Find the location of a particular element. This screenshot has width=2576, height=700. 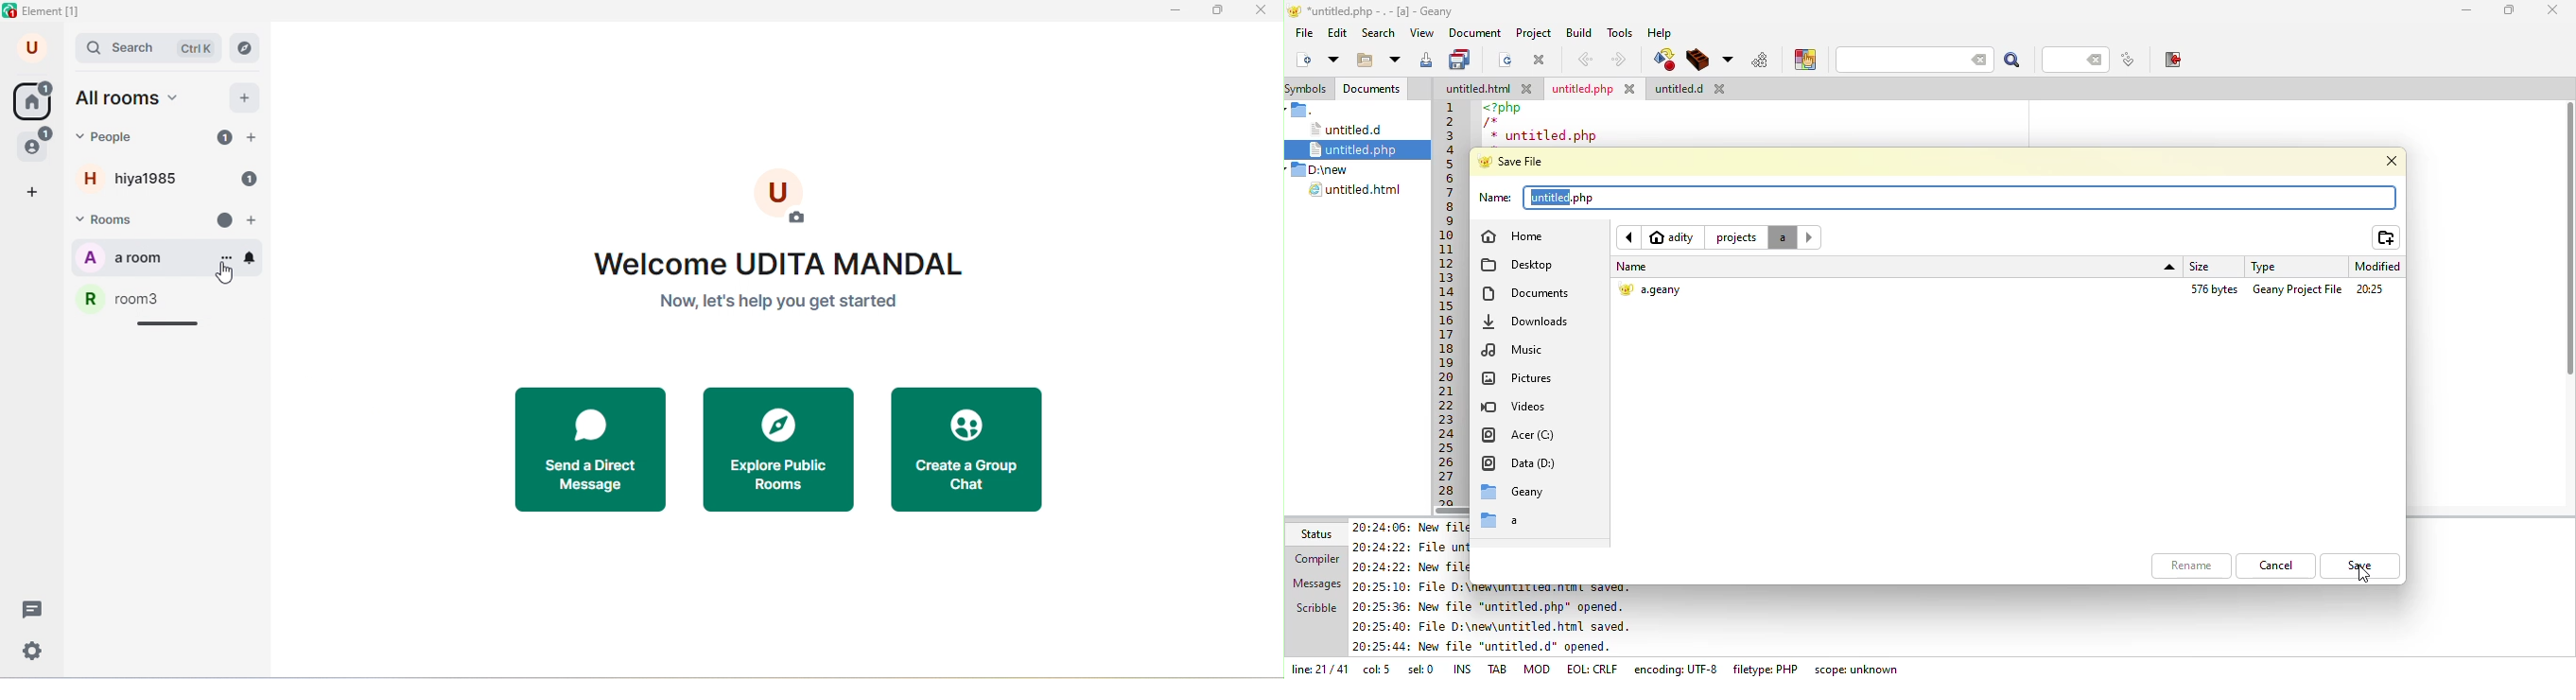

add photo is located at coordinates (782, 197).